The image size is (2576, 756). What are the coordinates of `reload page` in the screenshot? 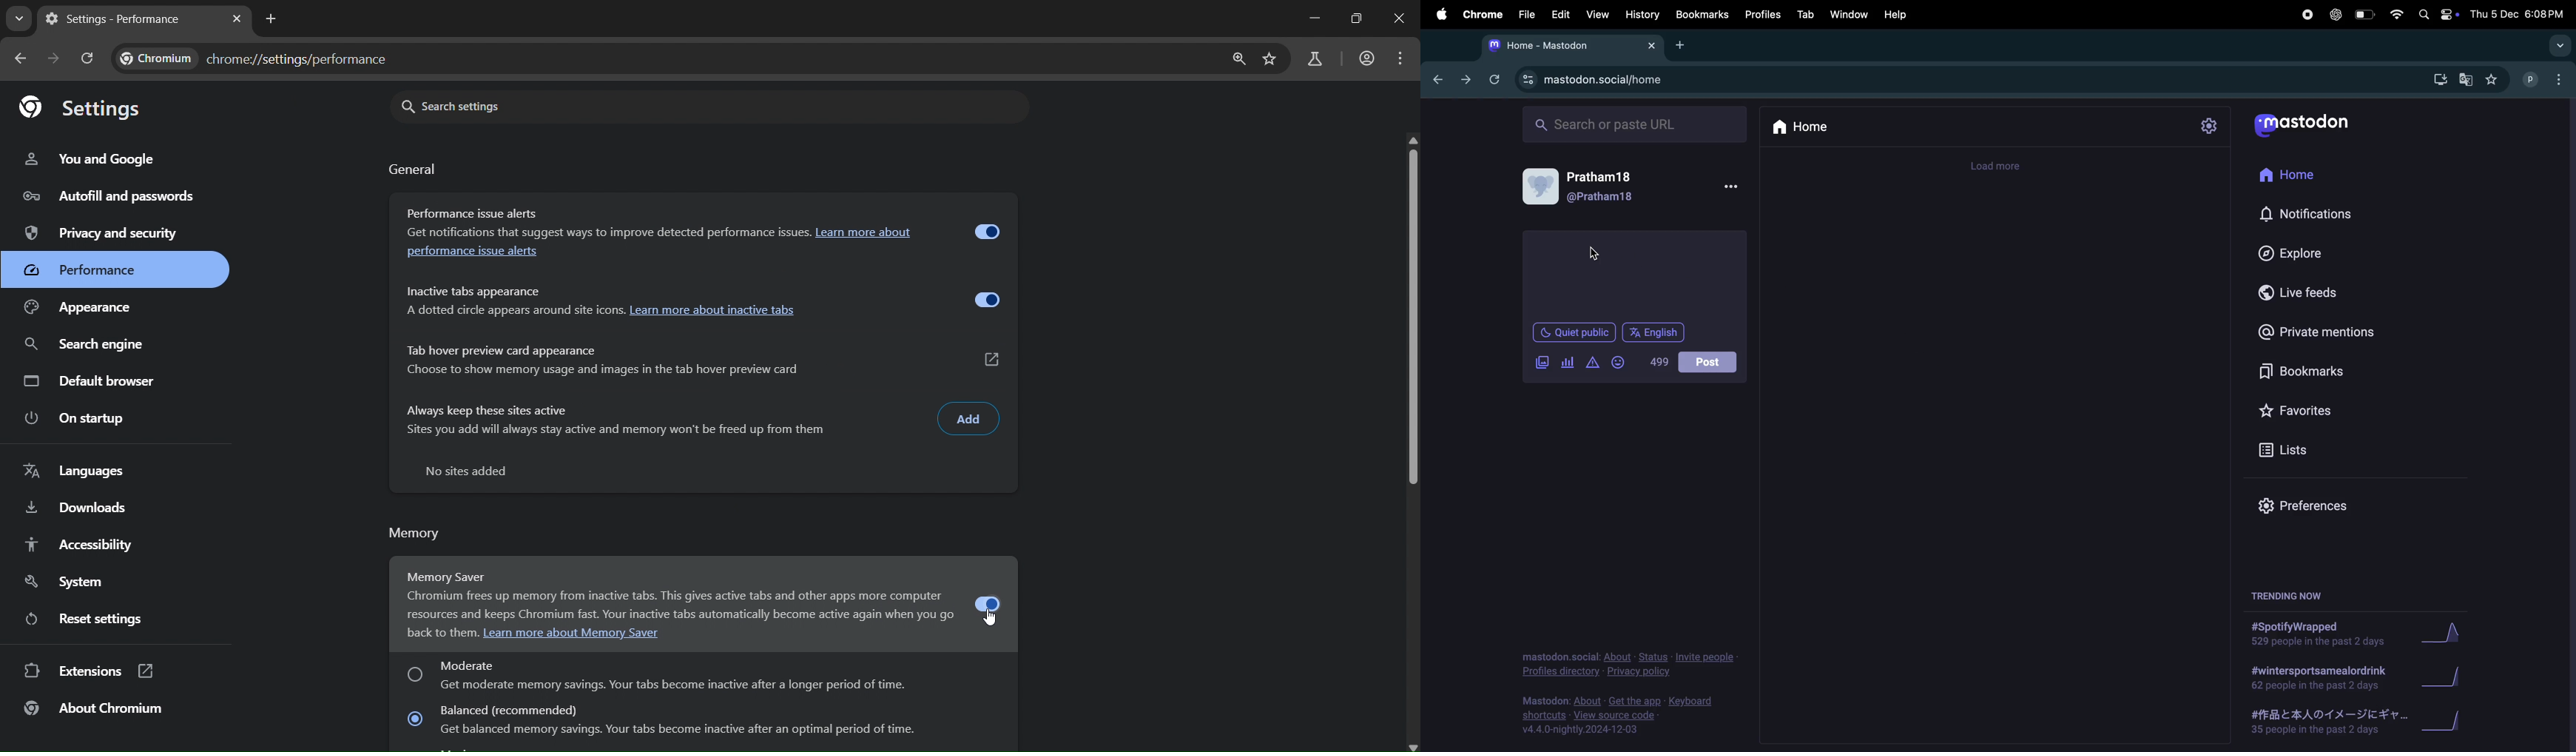 It's located at (88, 60).